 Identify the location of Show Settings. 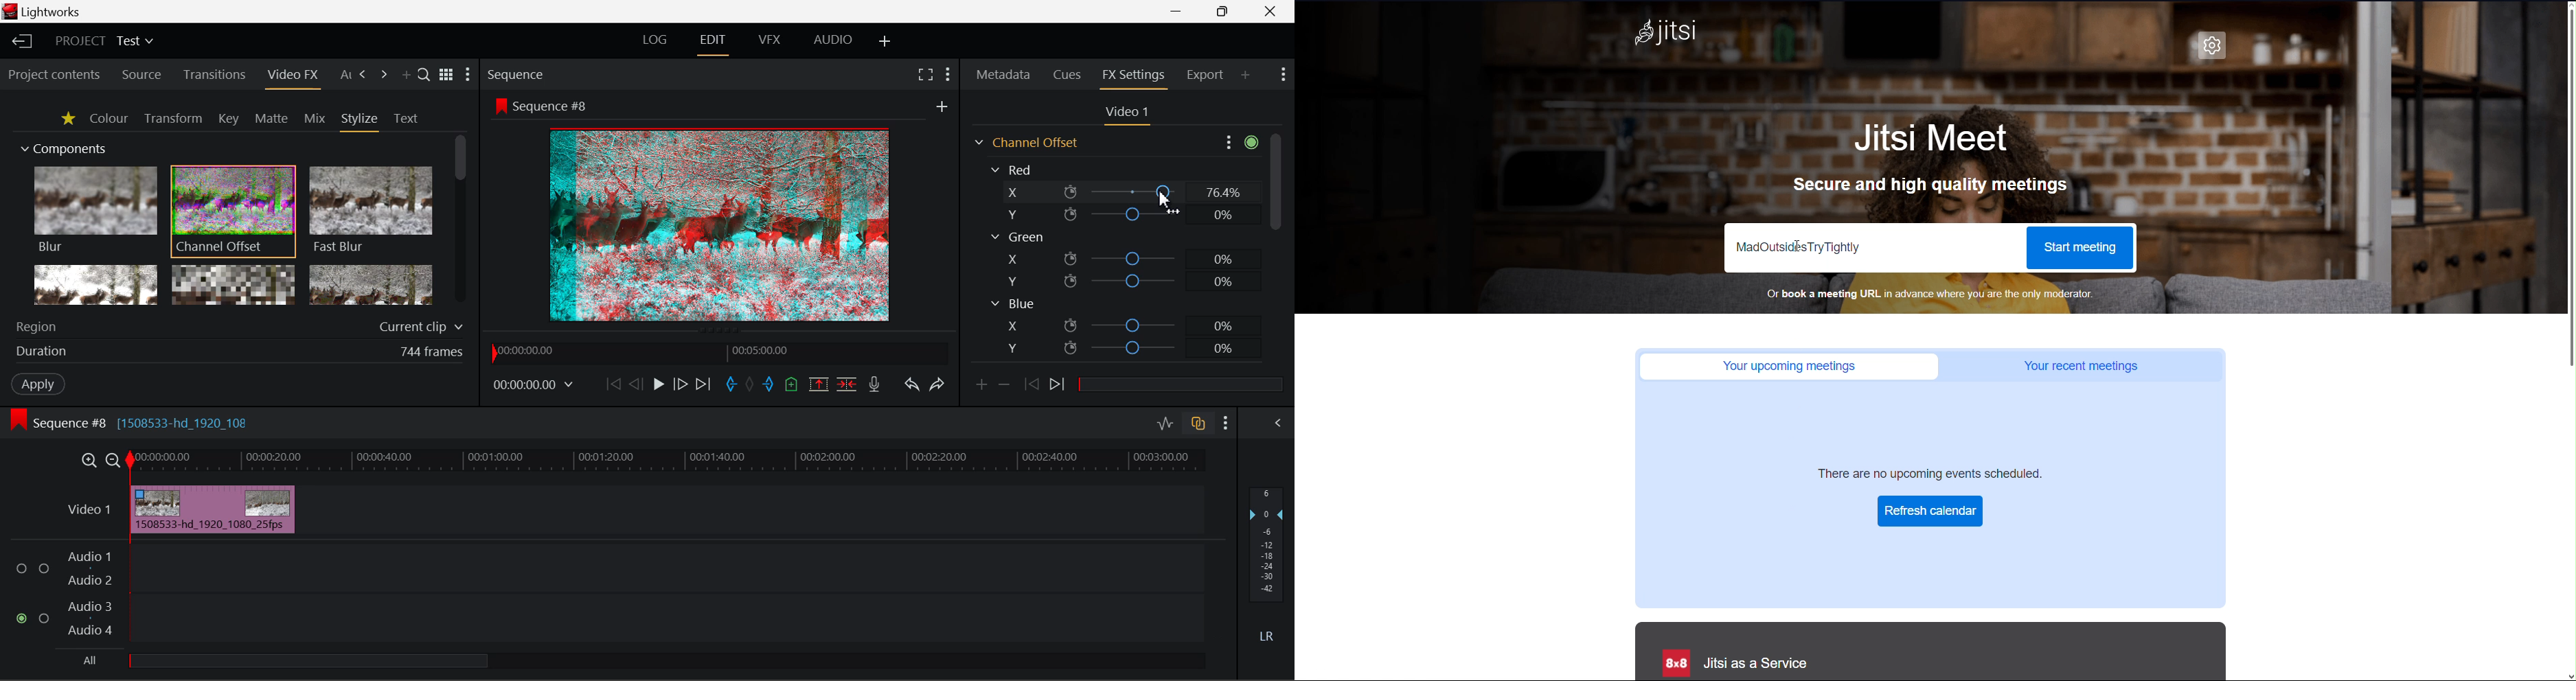
(947, 76).